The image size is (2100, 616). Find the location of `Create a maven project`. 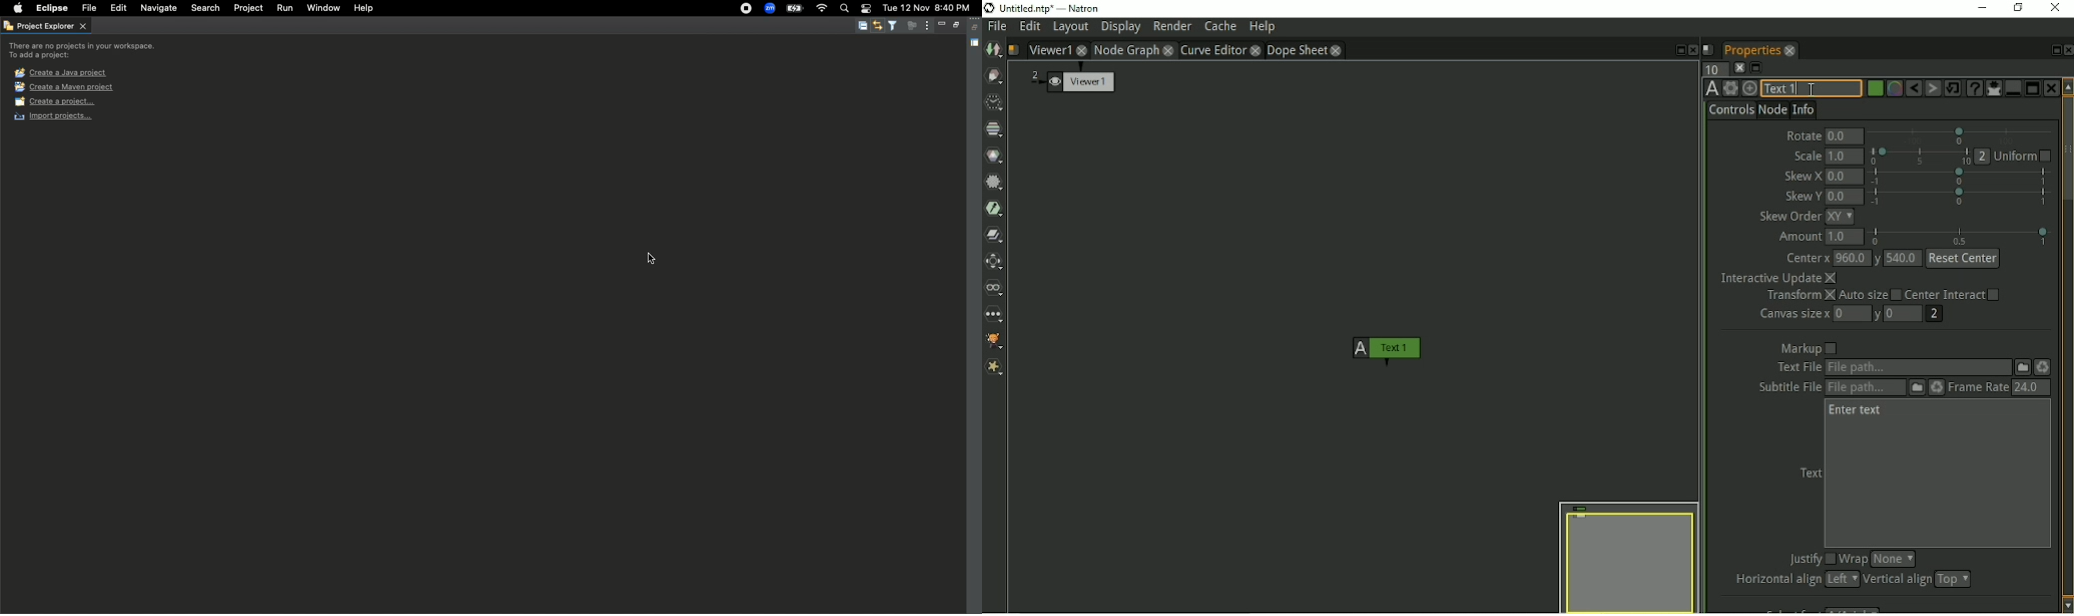

Create a maven project is located at coordinates (67, 88).